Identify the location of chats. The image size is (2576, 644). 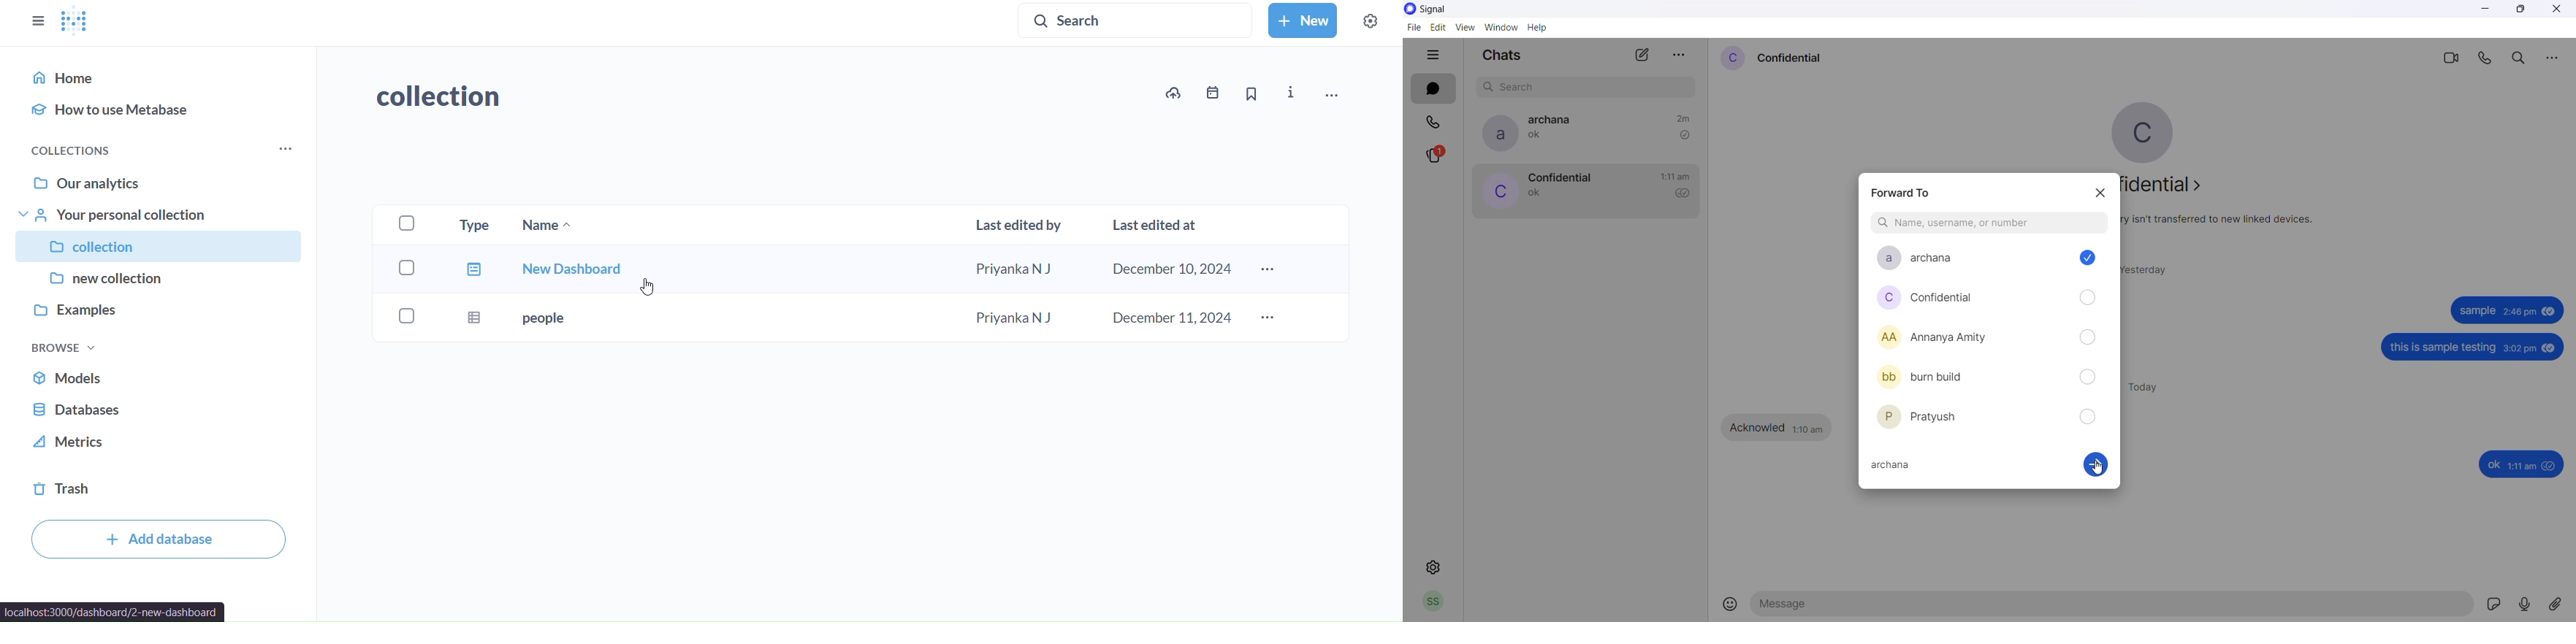
(1433, 89).